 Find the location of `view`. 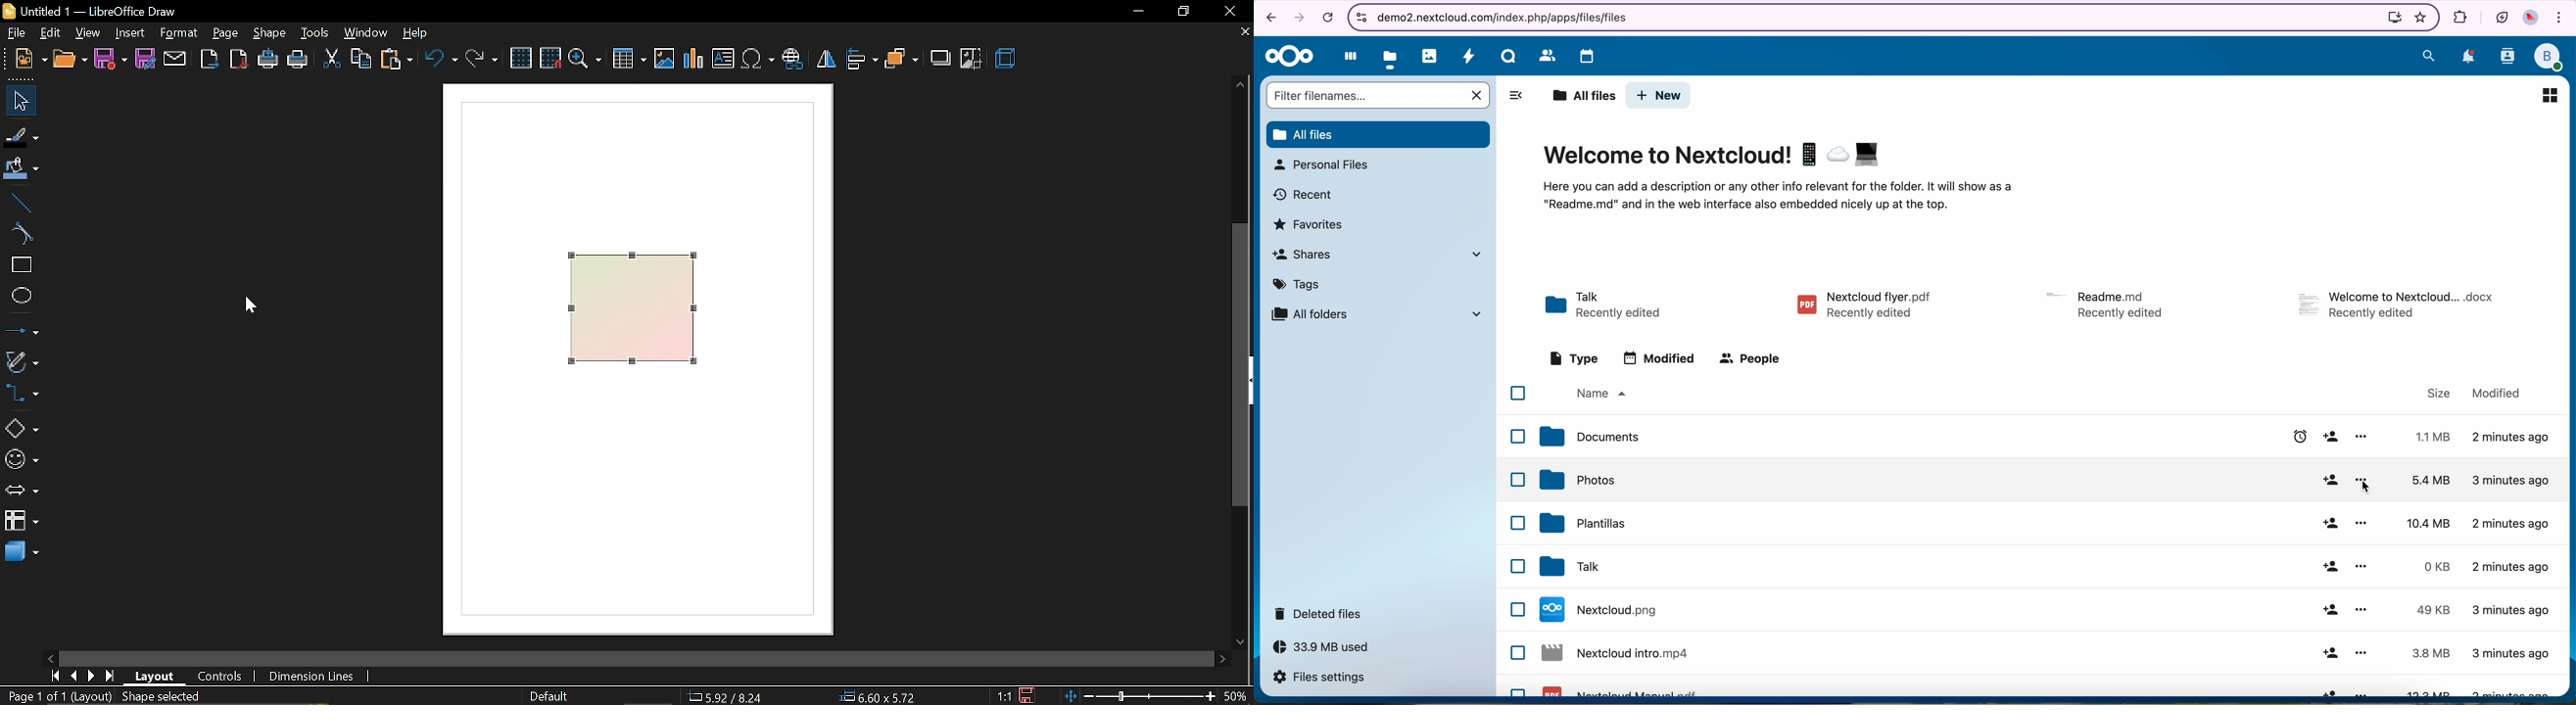

view is located at coordinates (88, 33).